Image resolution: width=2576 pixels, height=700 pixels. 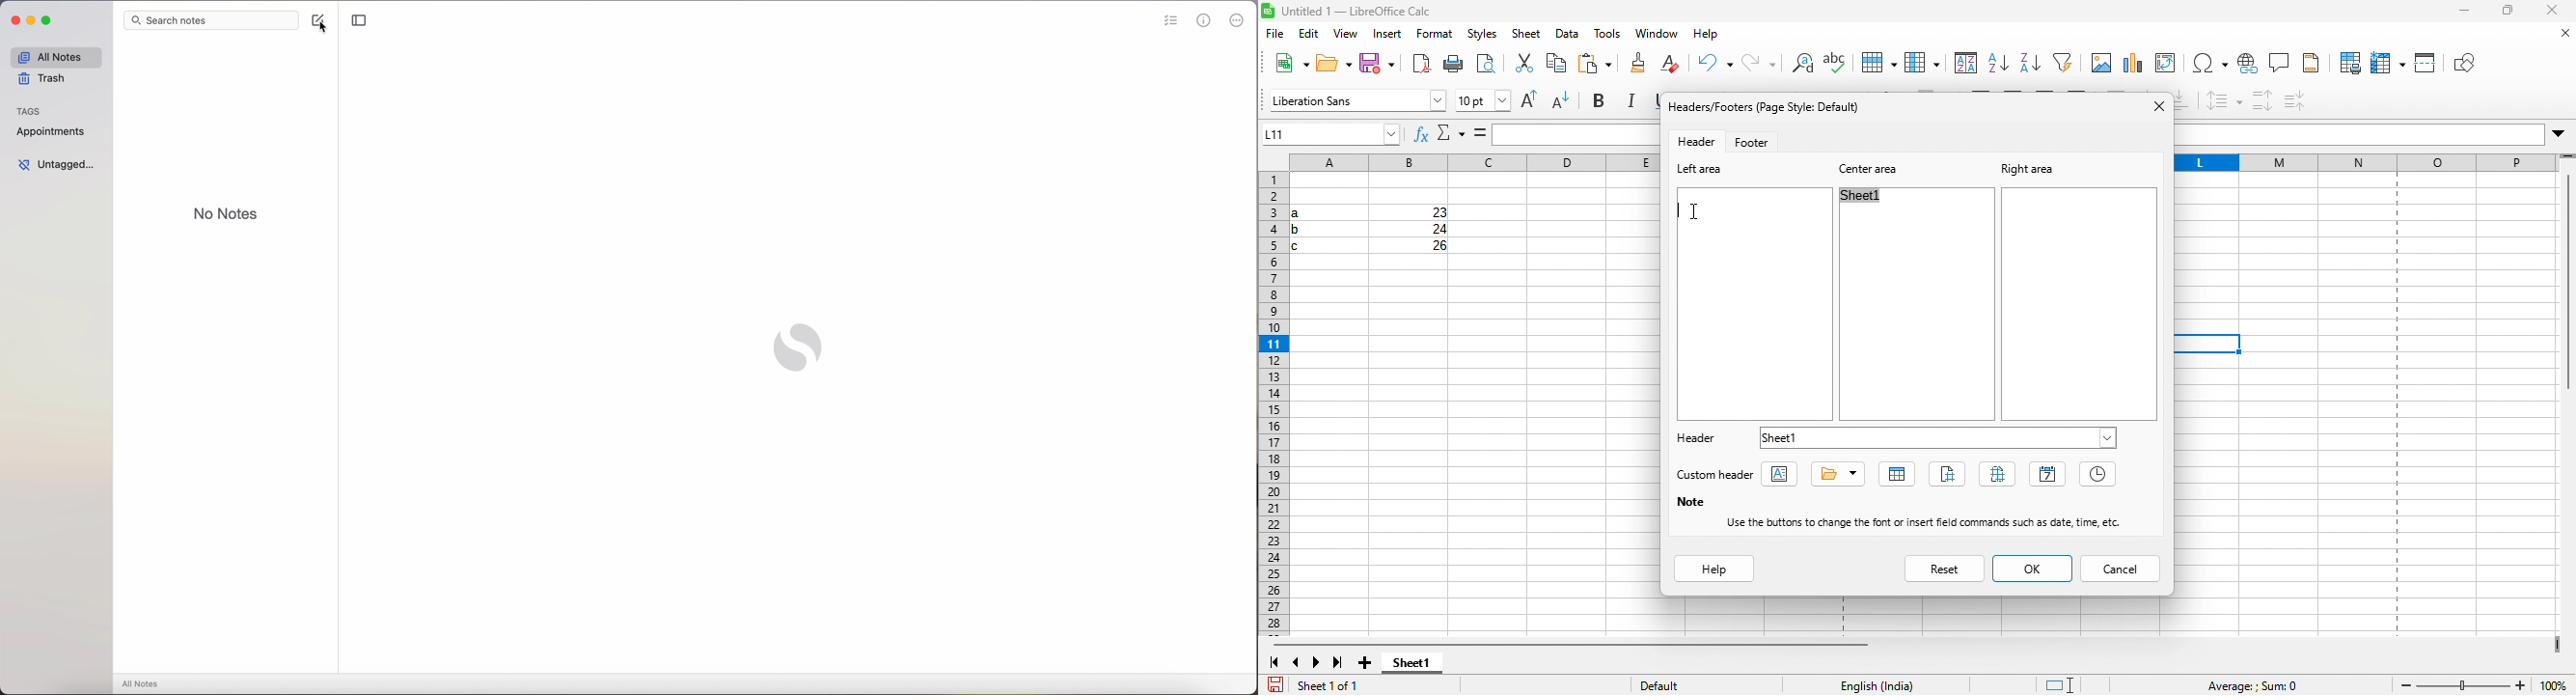 I want to click on minimize app, so click(x=34, y=22).